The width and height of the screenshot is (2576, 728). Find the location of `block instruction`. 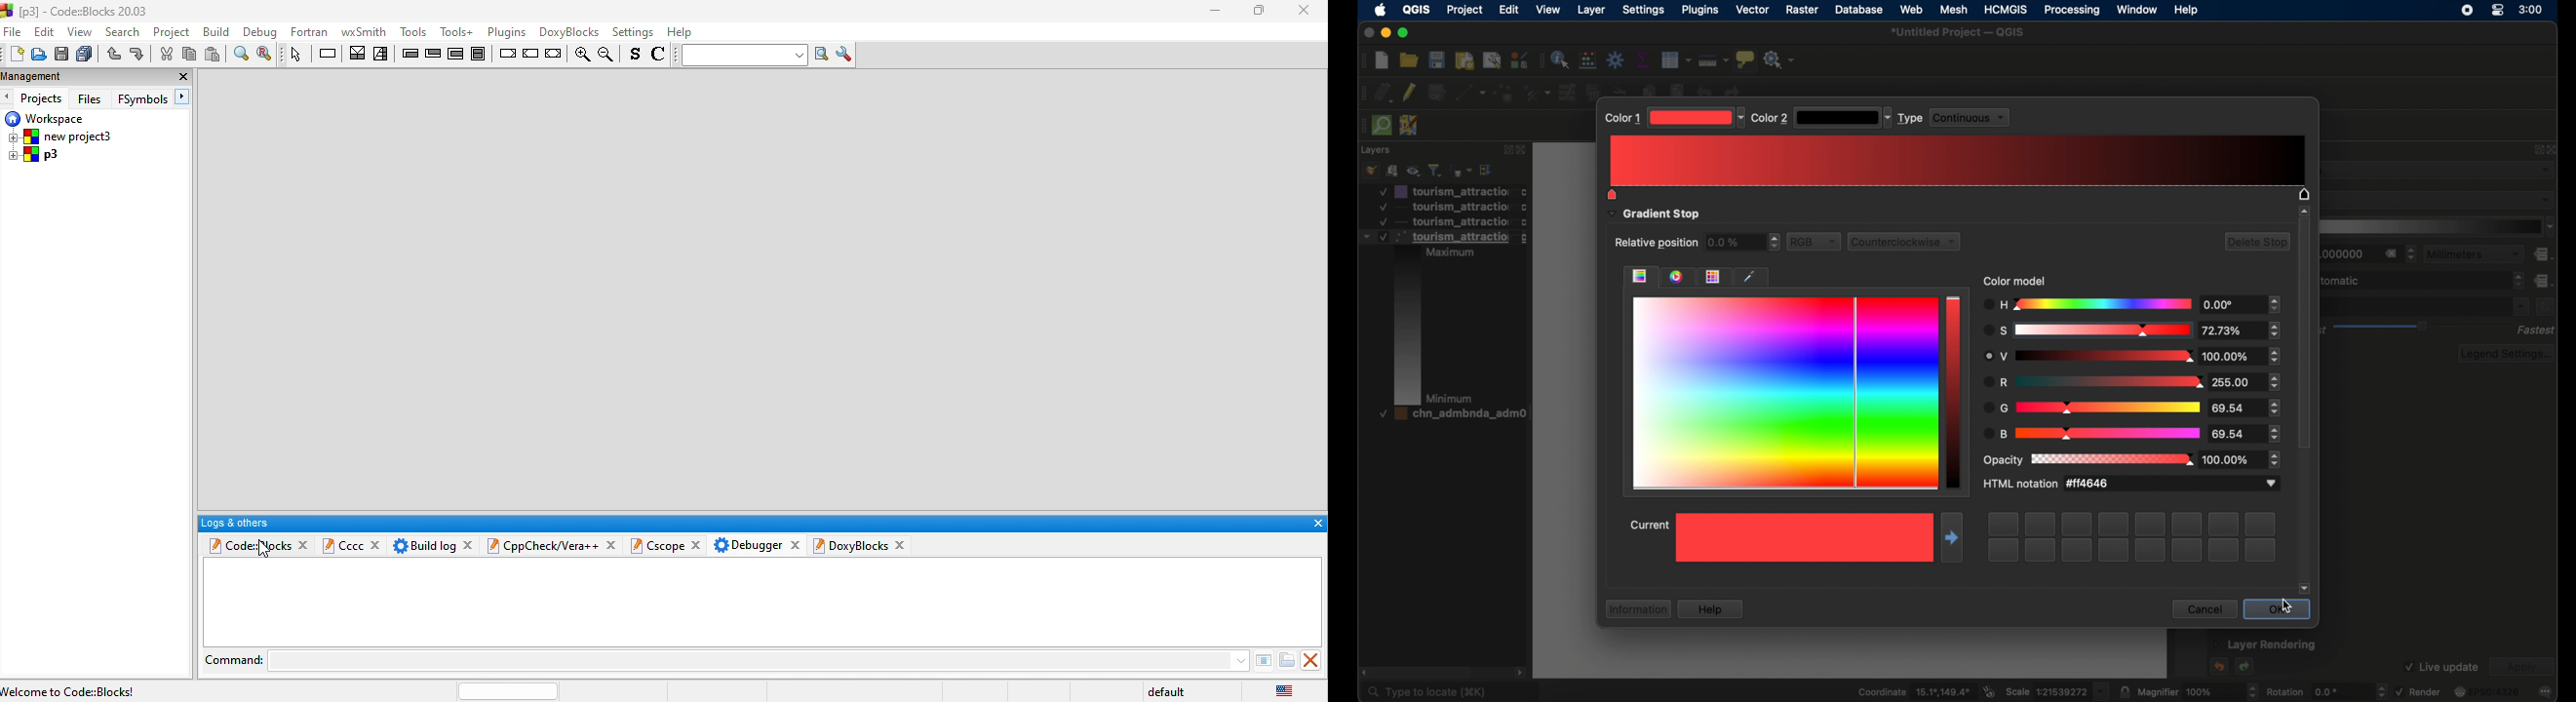

block instruction is located at coordinates (482, 54).